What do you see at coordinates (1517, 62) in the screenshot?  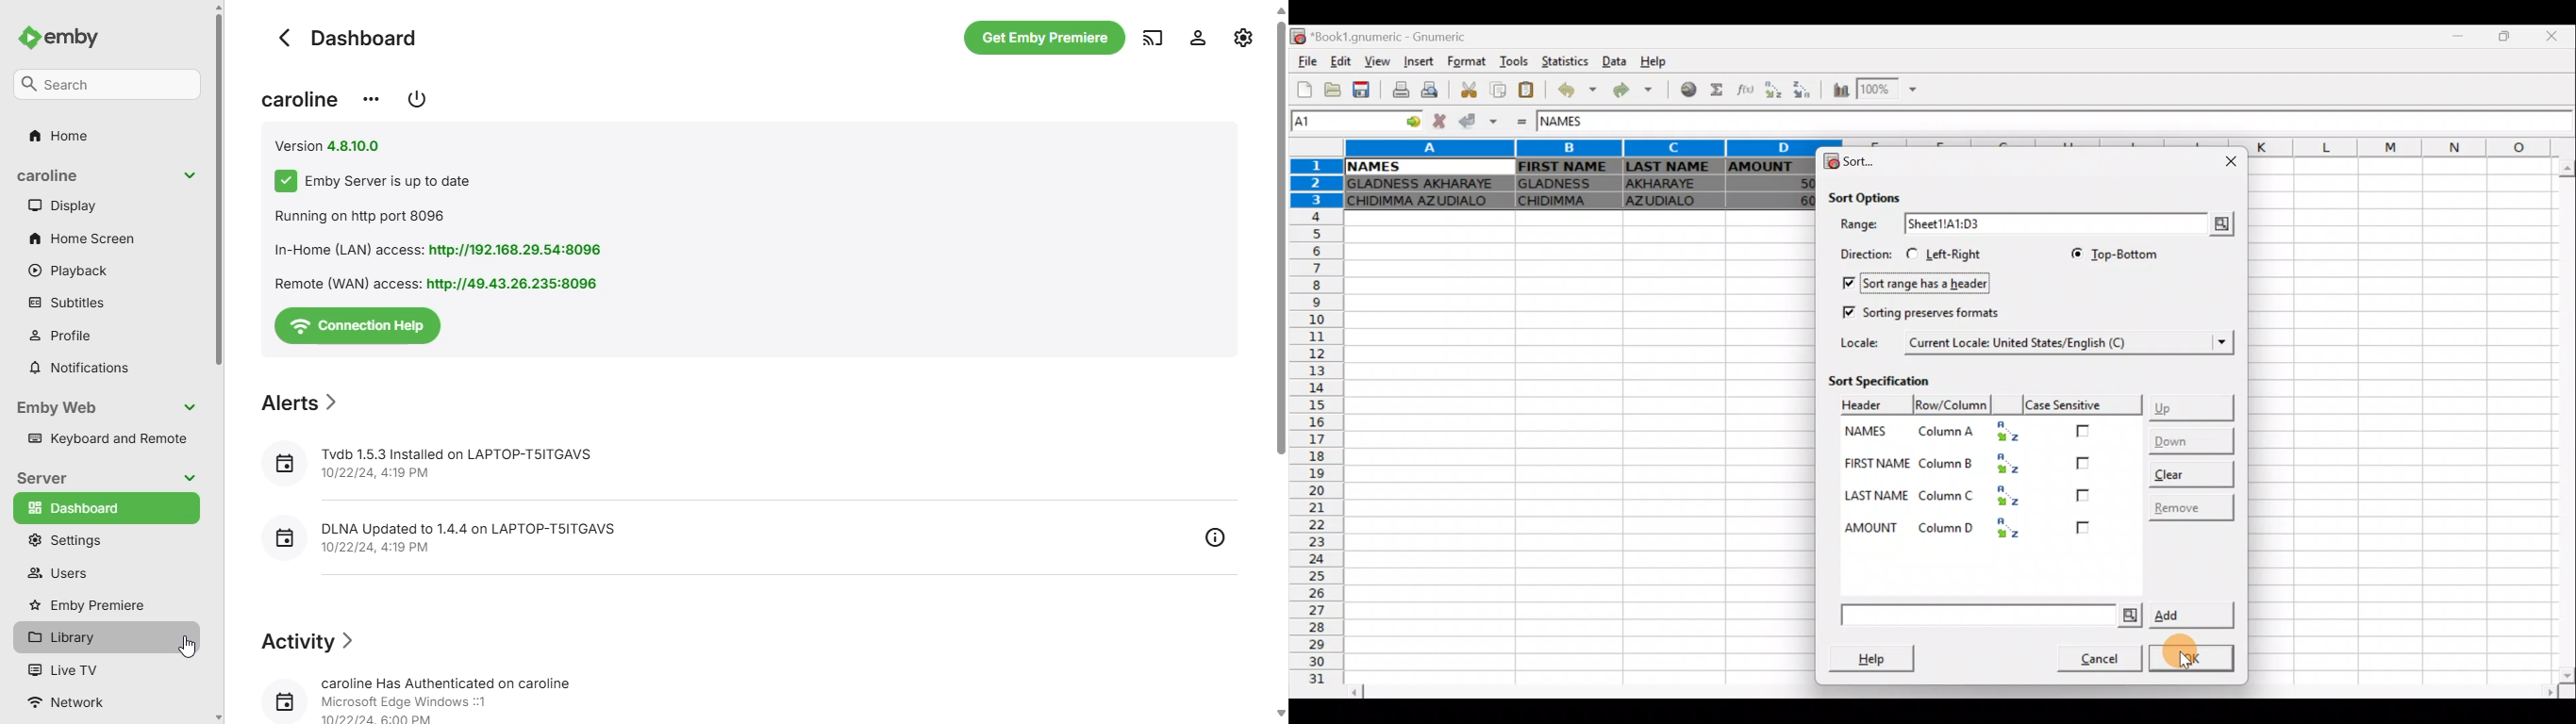 I see `Tools` at bounding box center [1517, 62].